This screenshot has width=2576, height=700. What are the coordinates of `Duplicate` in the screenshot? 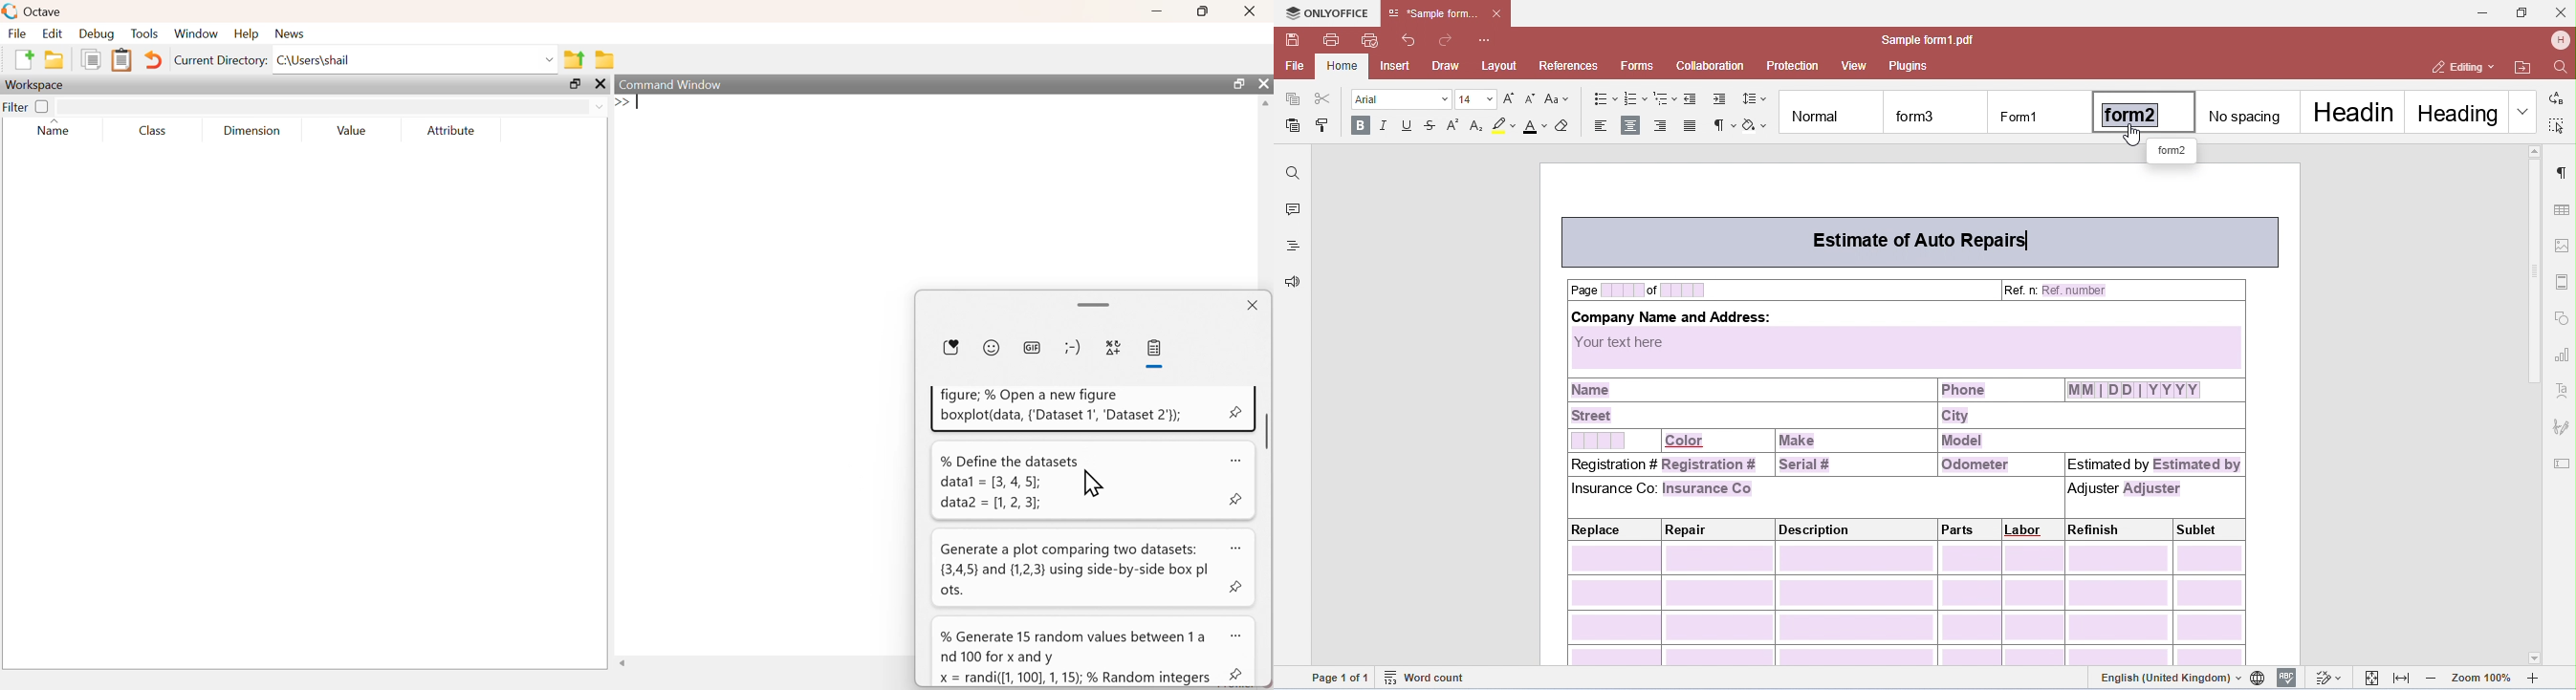 It's located at (90, 59).